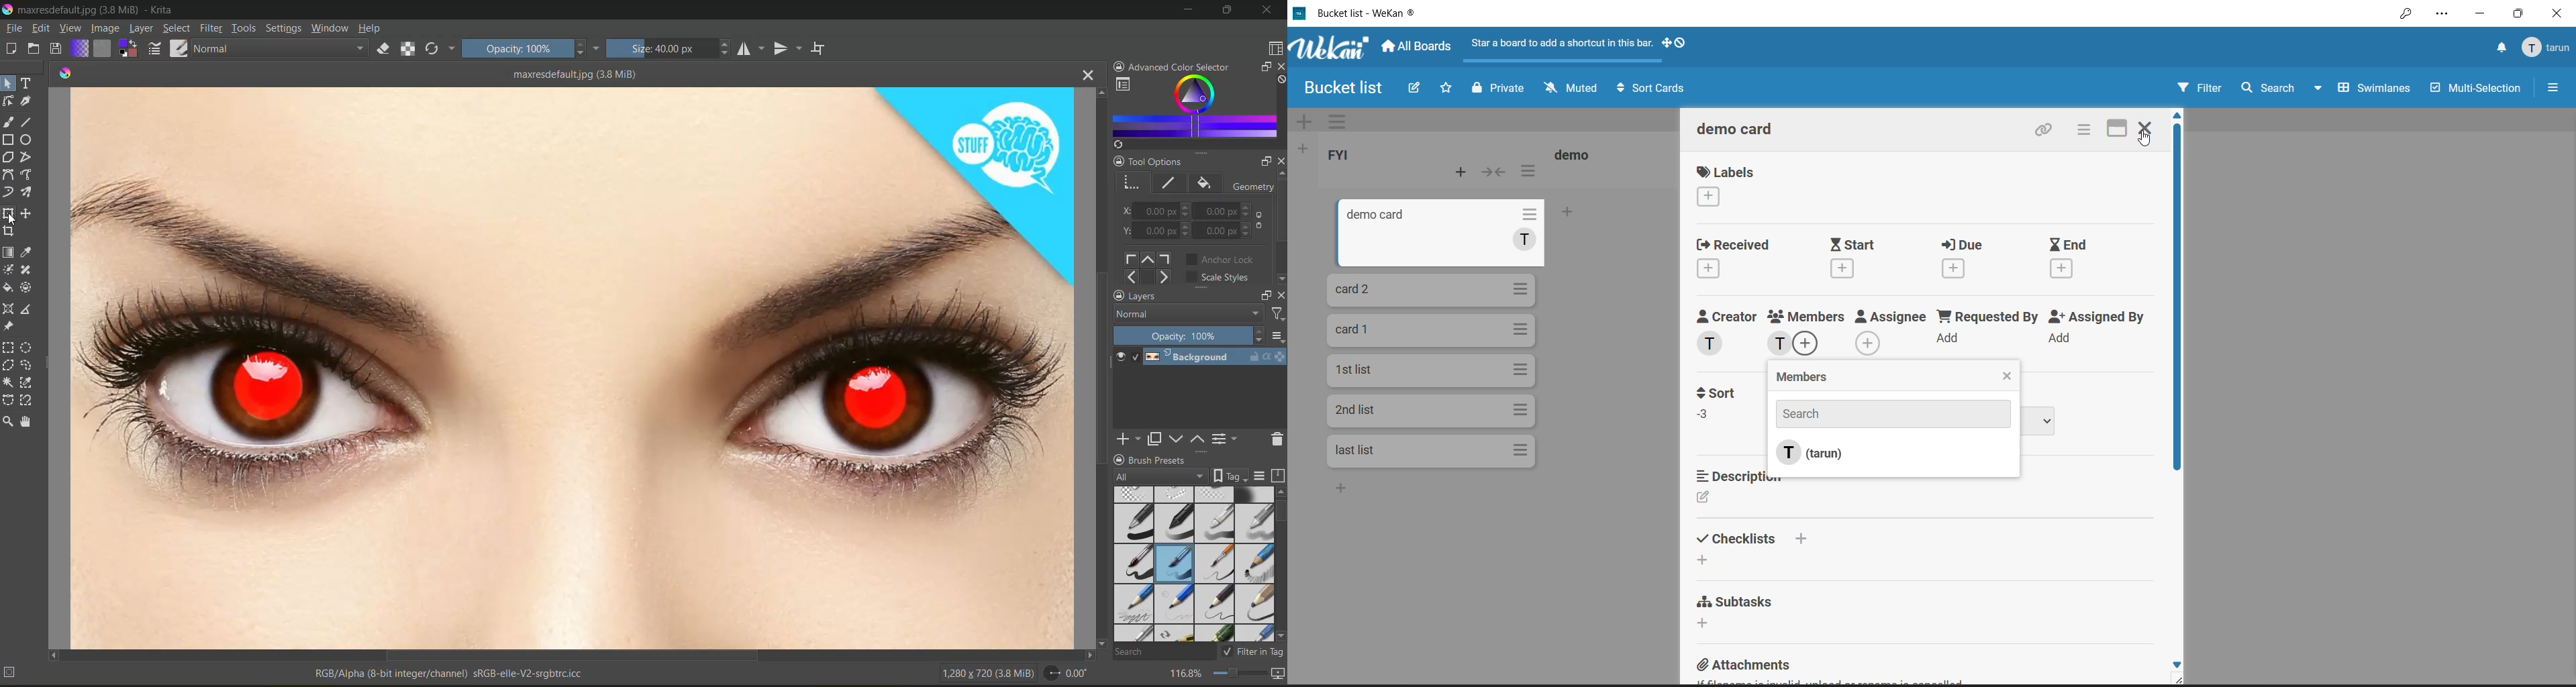 The height and width of the screenshot is (700, 2576). Describe the element at coordinates (1157, 439) in the screenshot. I see `duplicate layer or mask` at that location.